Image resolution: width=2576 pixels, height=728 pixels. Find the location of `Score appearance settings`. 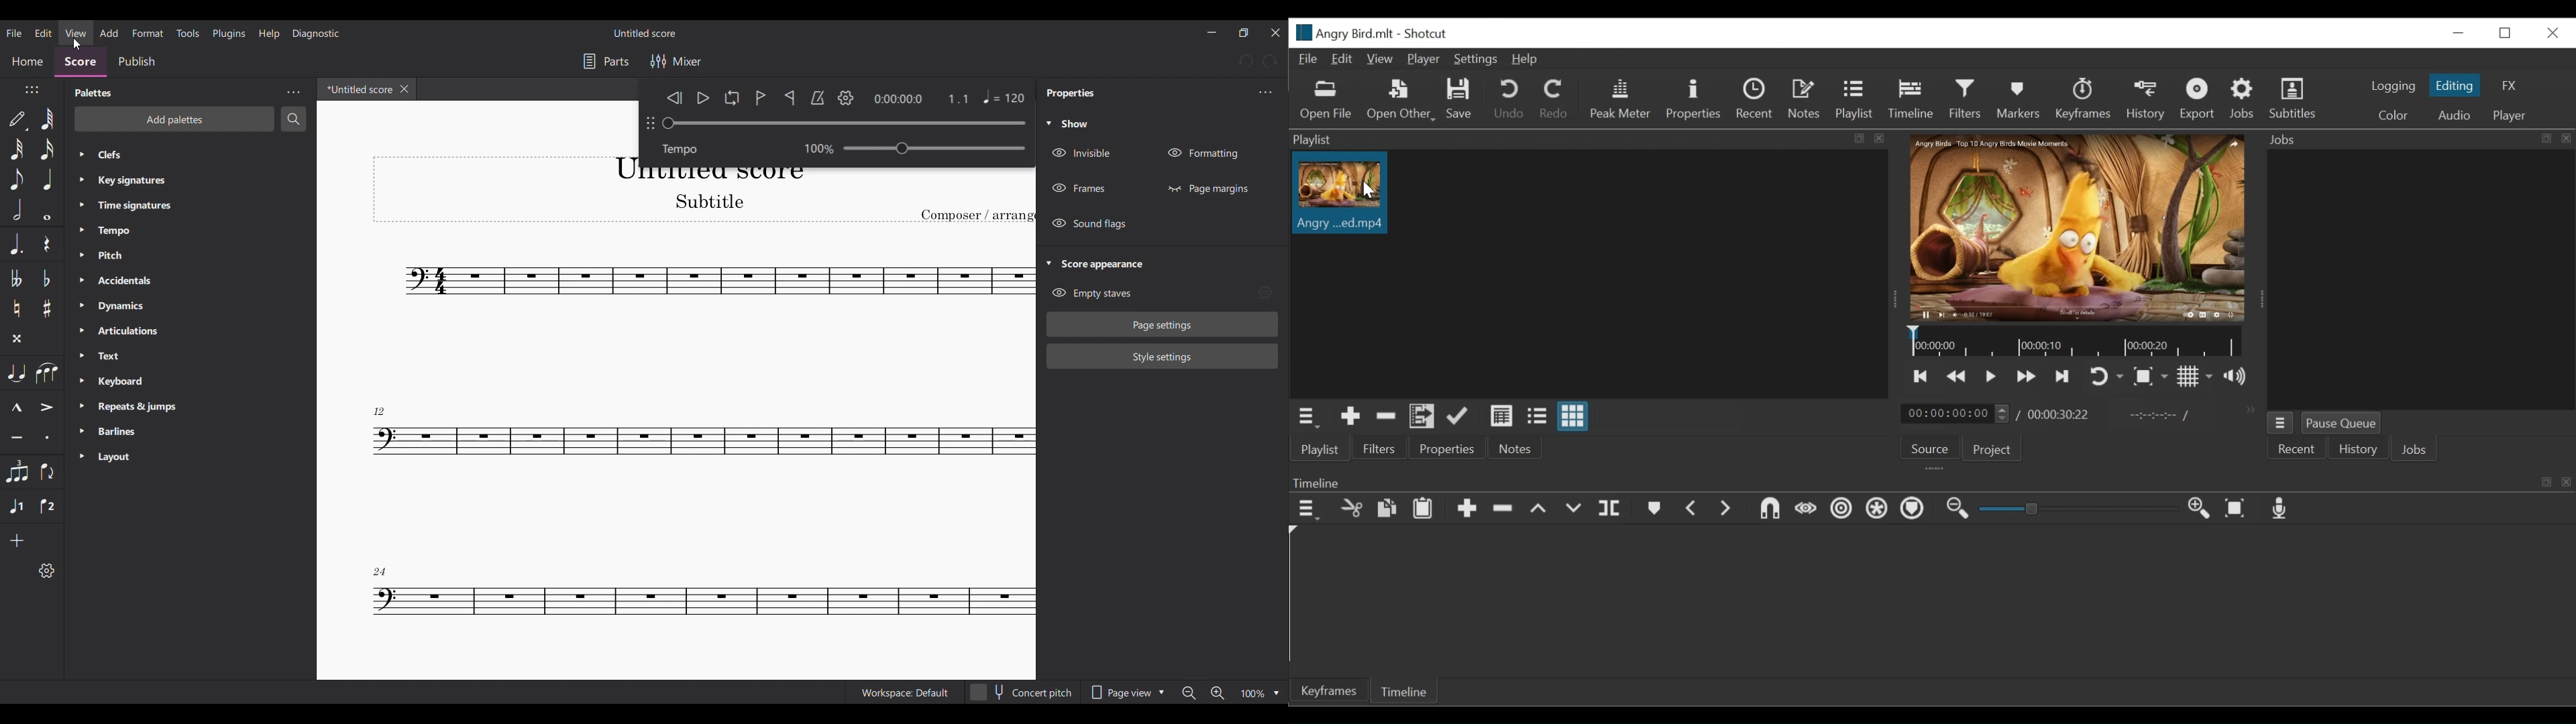

Score appearance settings is located at coordinates (1265, 292).